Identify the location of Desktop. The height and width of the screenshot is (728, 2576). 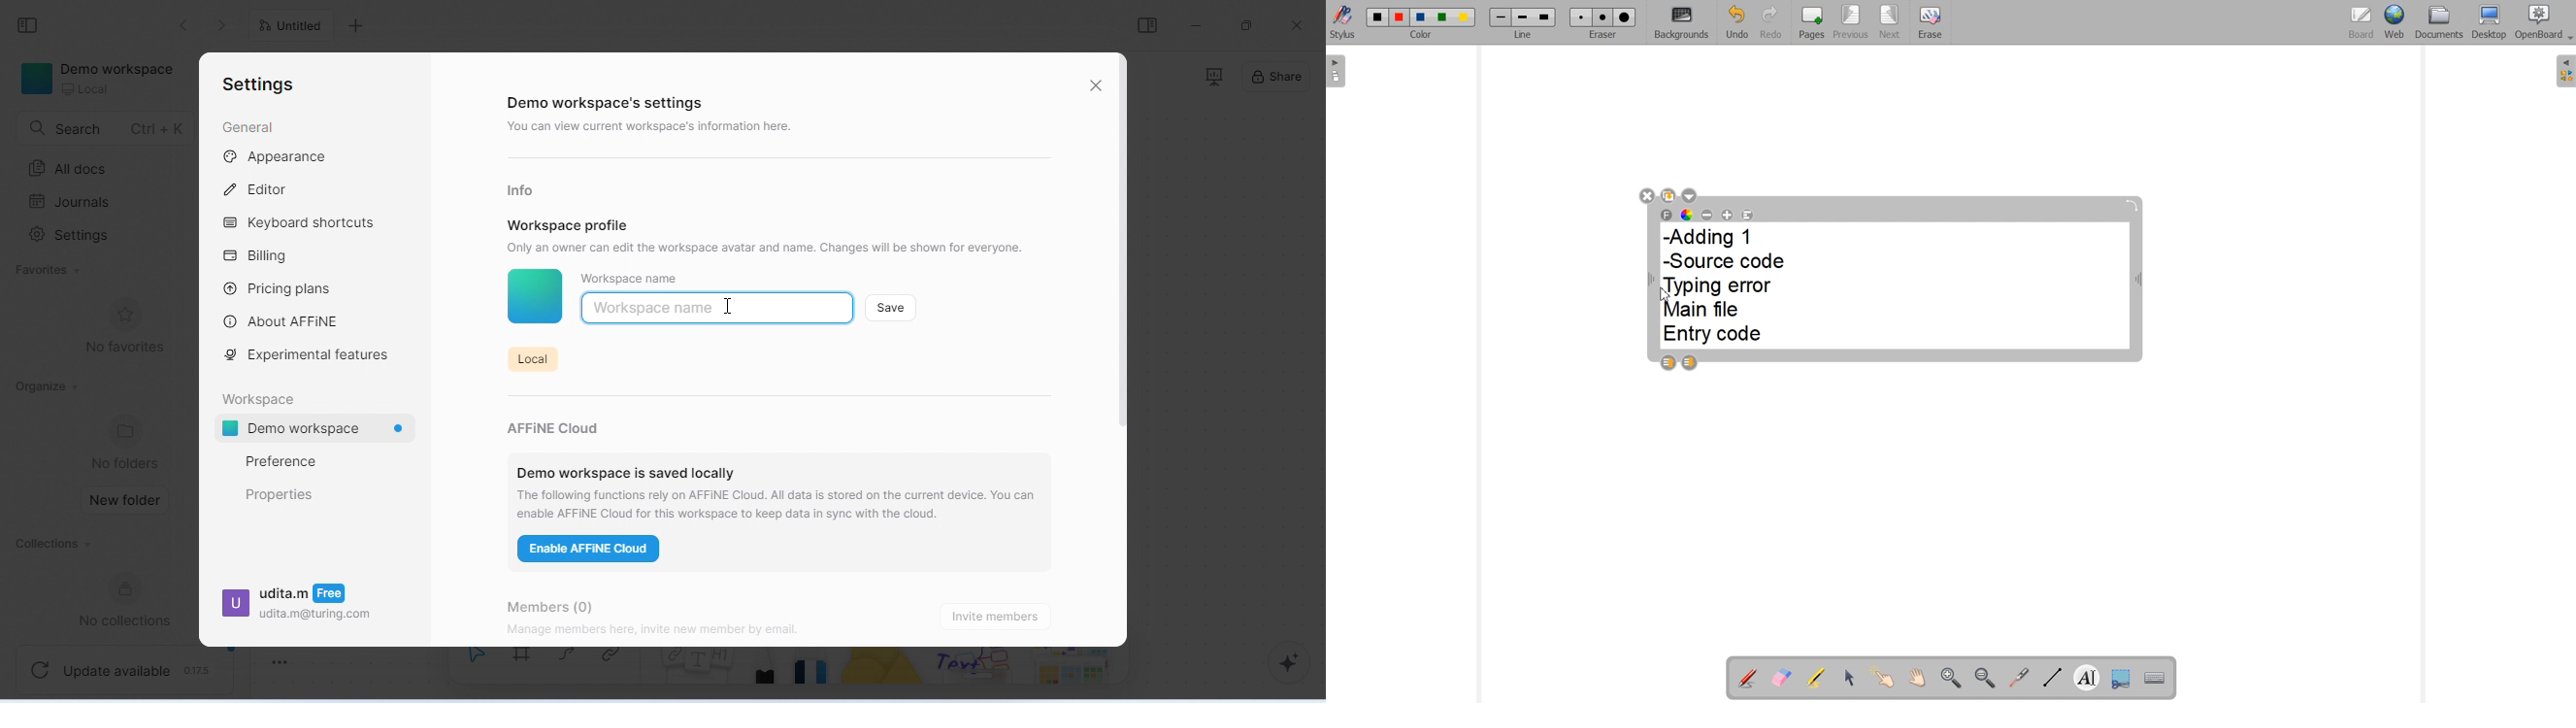
(2489, 23).